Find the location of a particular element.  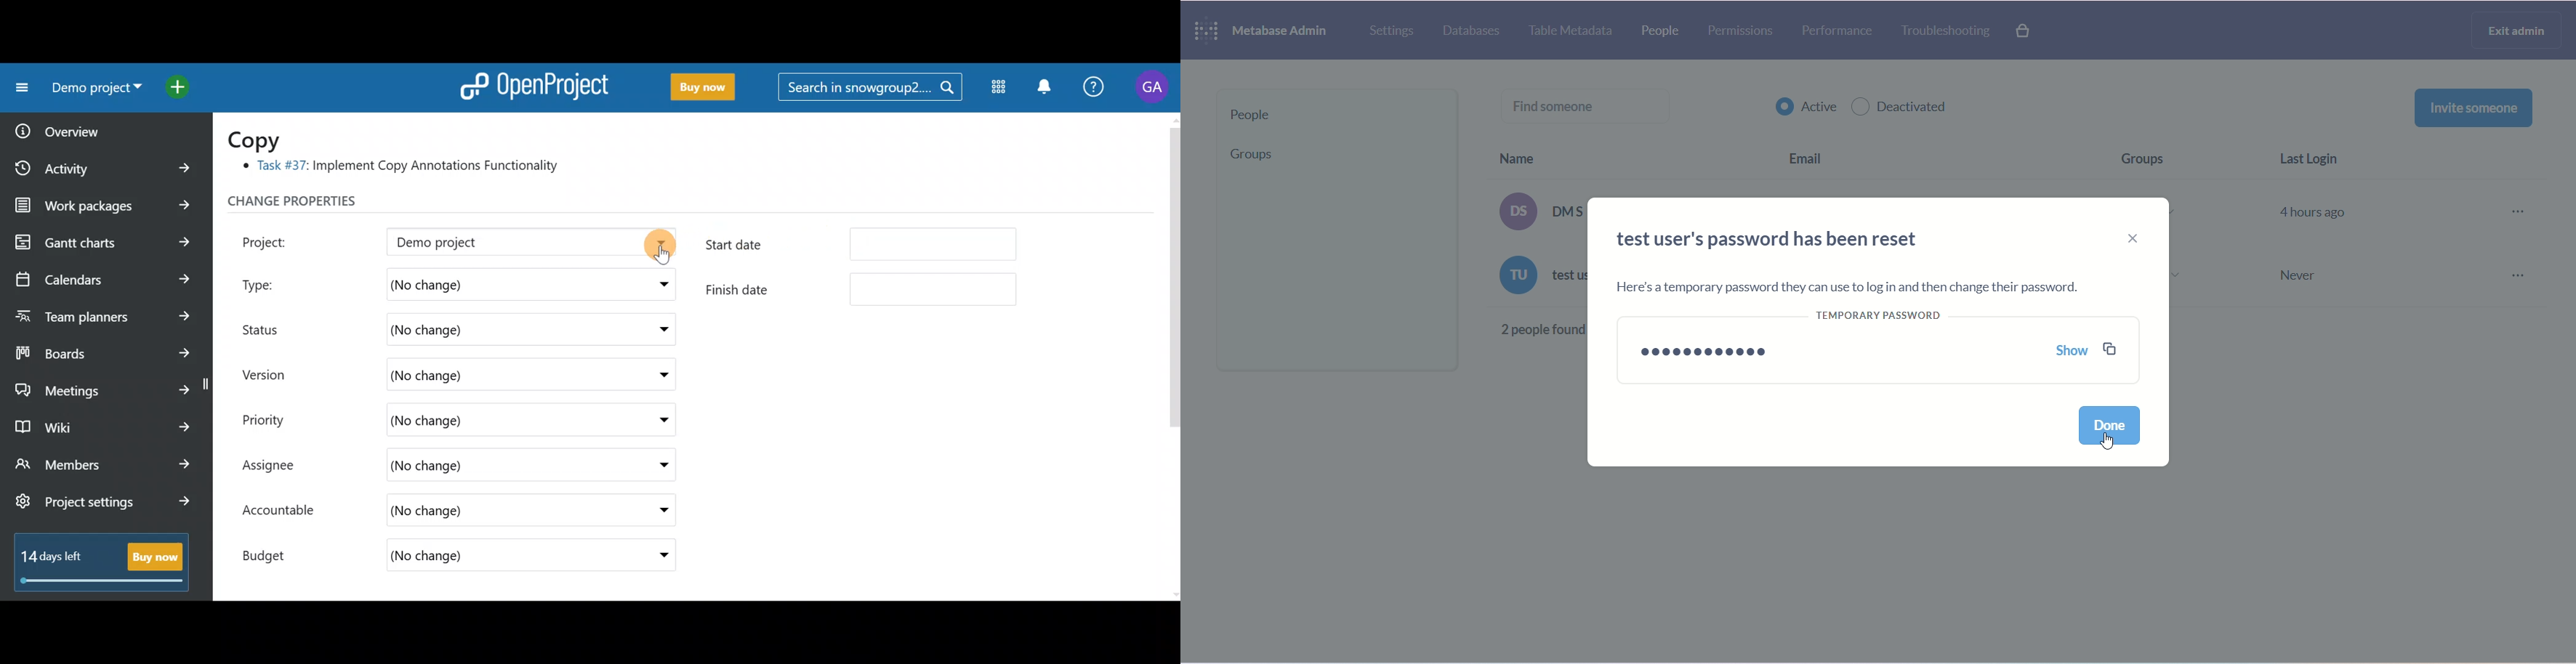

done is located at coordinates (2112, 429).